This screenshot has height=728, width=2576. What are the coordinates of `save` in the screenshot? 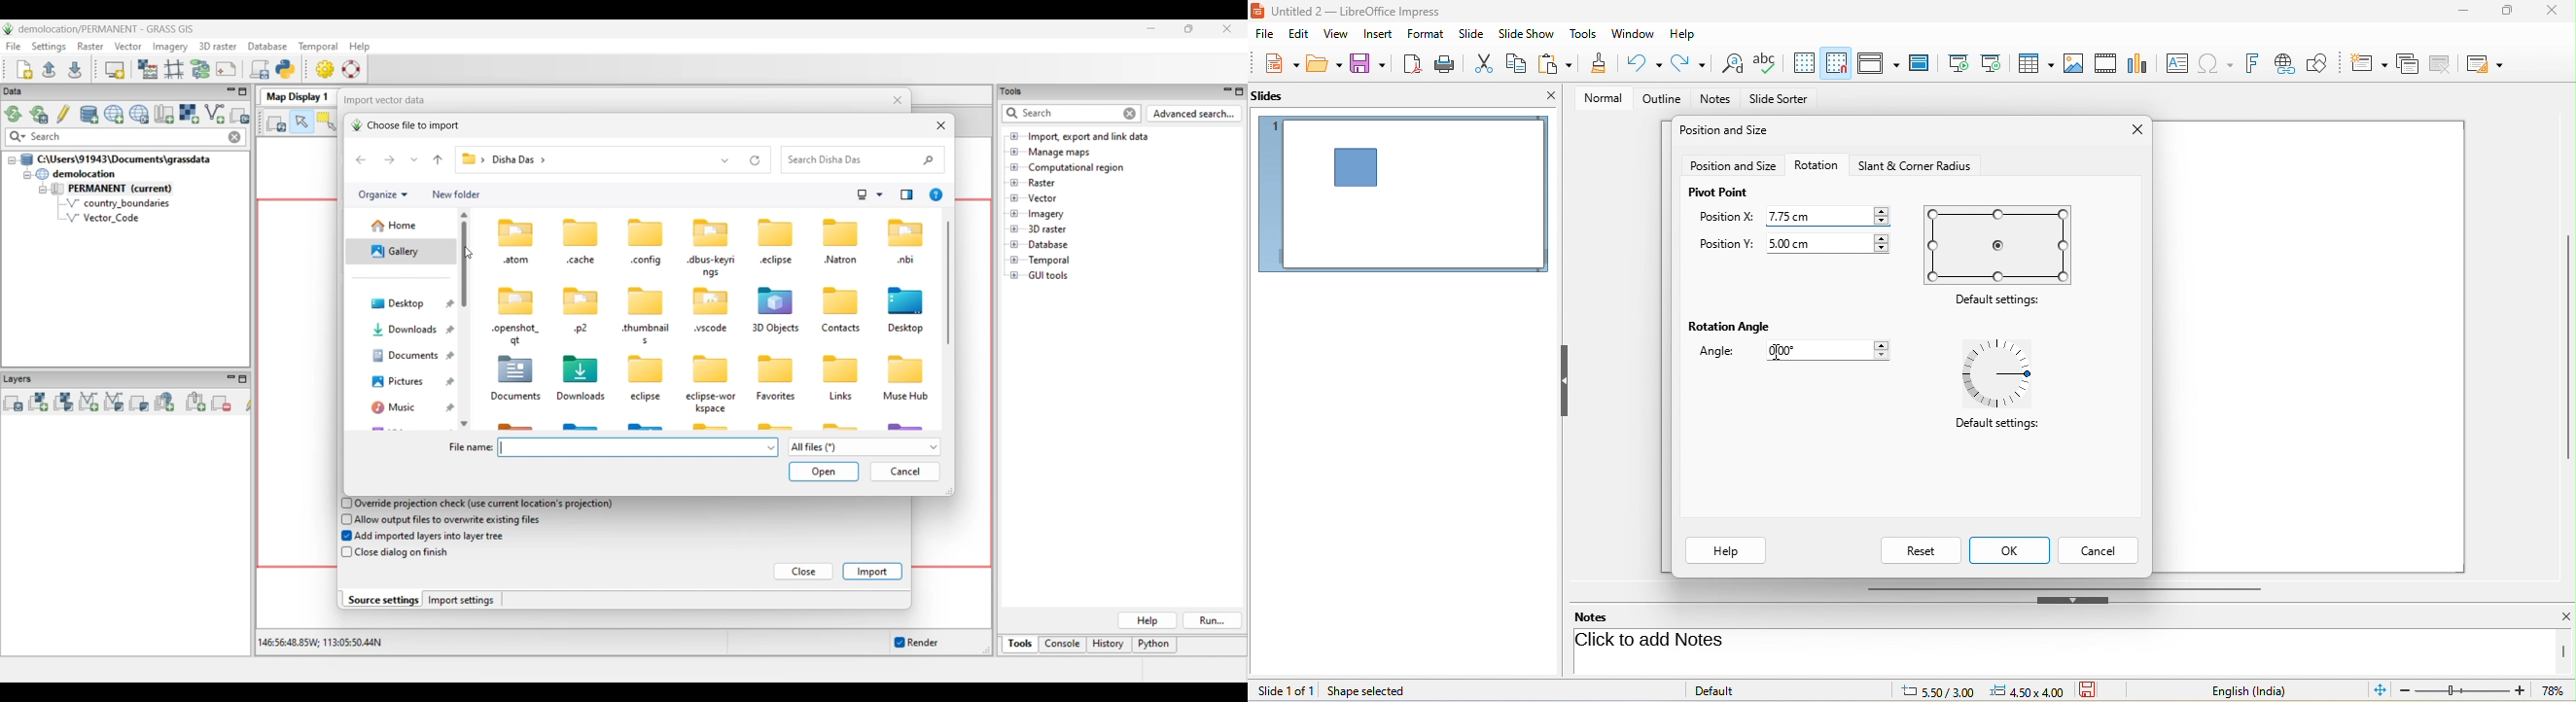 It's located at (2095, 690).